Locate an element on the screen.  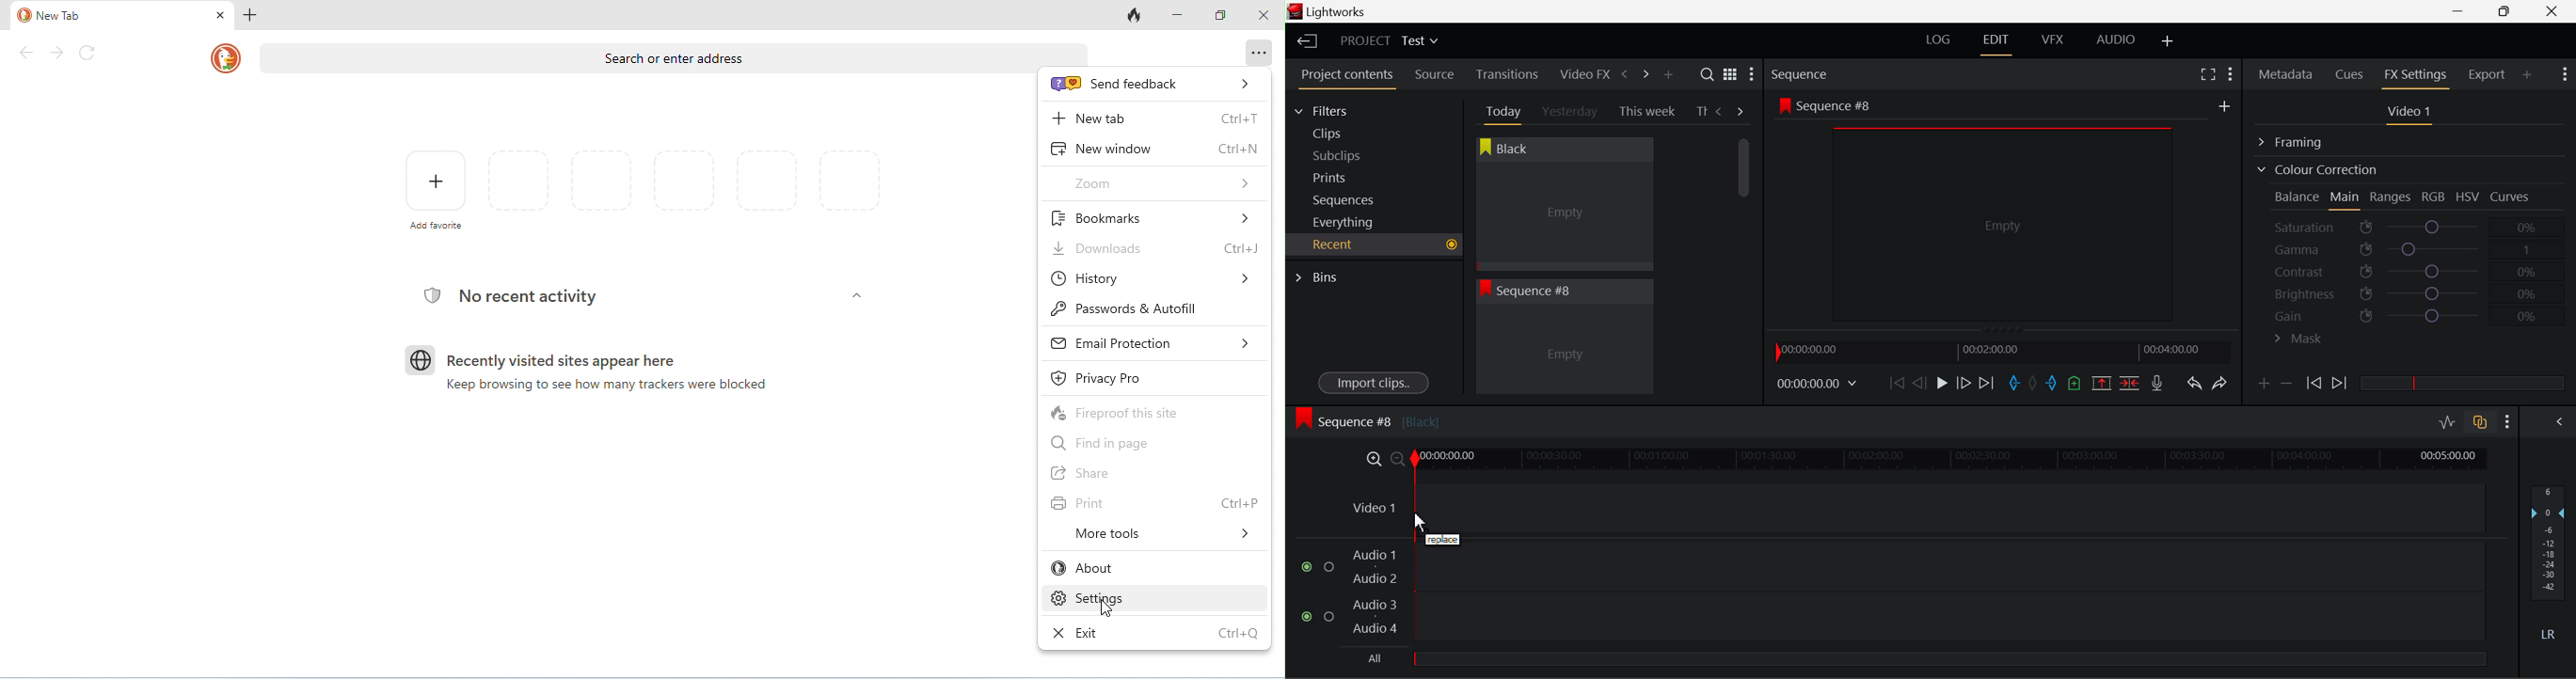
All is located at coordinates (1374, 657).